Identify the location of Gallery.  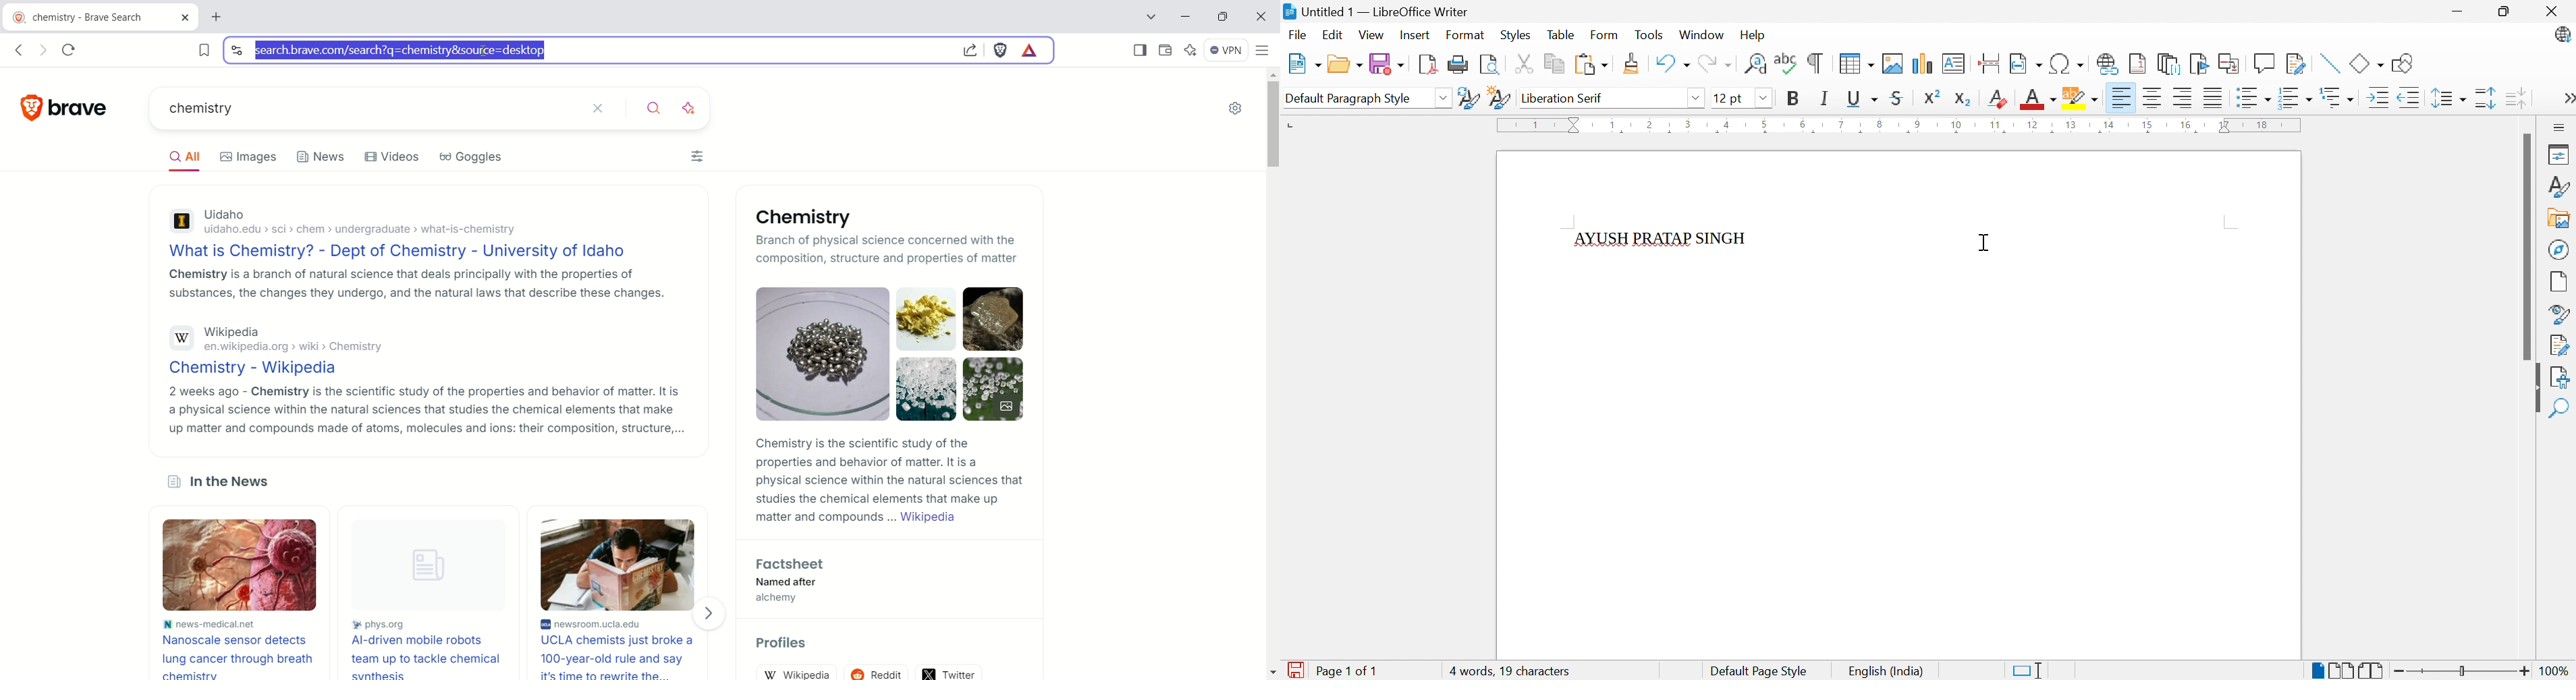
(2559, 219).